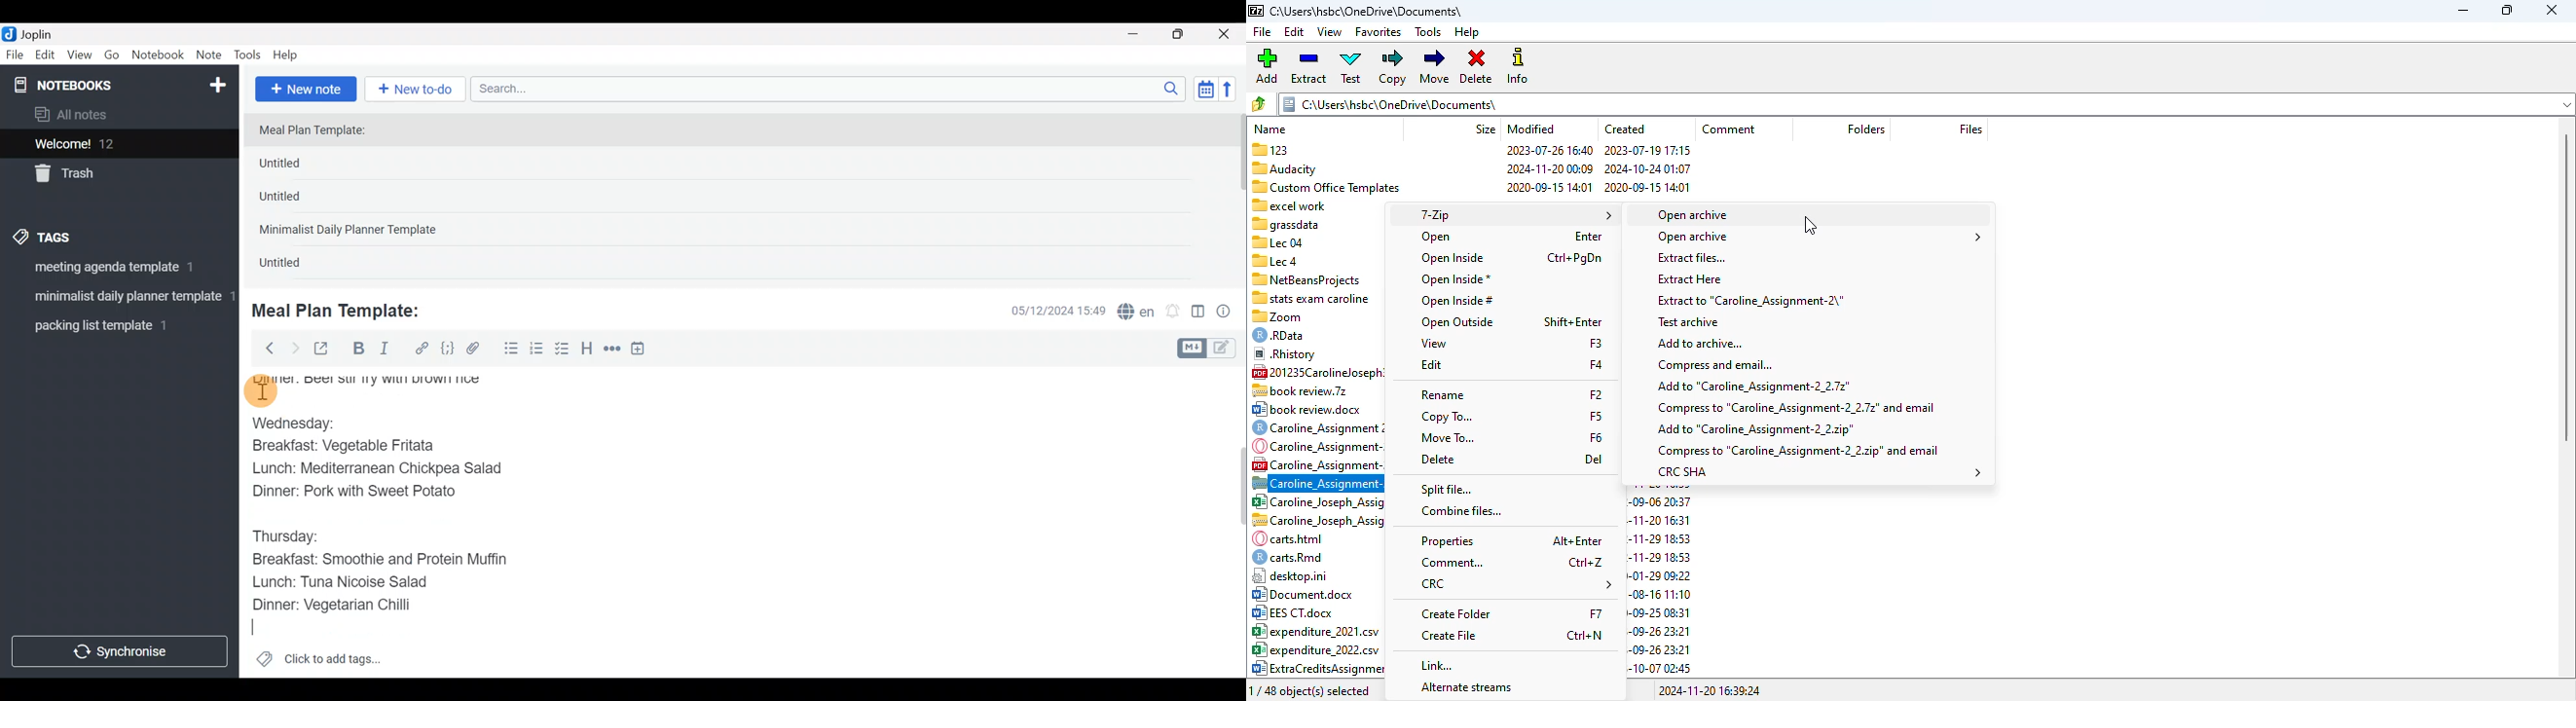 This screenshot has height=728, width=2576. I want to click on Checkbox, so click(563, 350).